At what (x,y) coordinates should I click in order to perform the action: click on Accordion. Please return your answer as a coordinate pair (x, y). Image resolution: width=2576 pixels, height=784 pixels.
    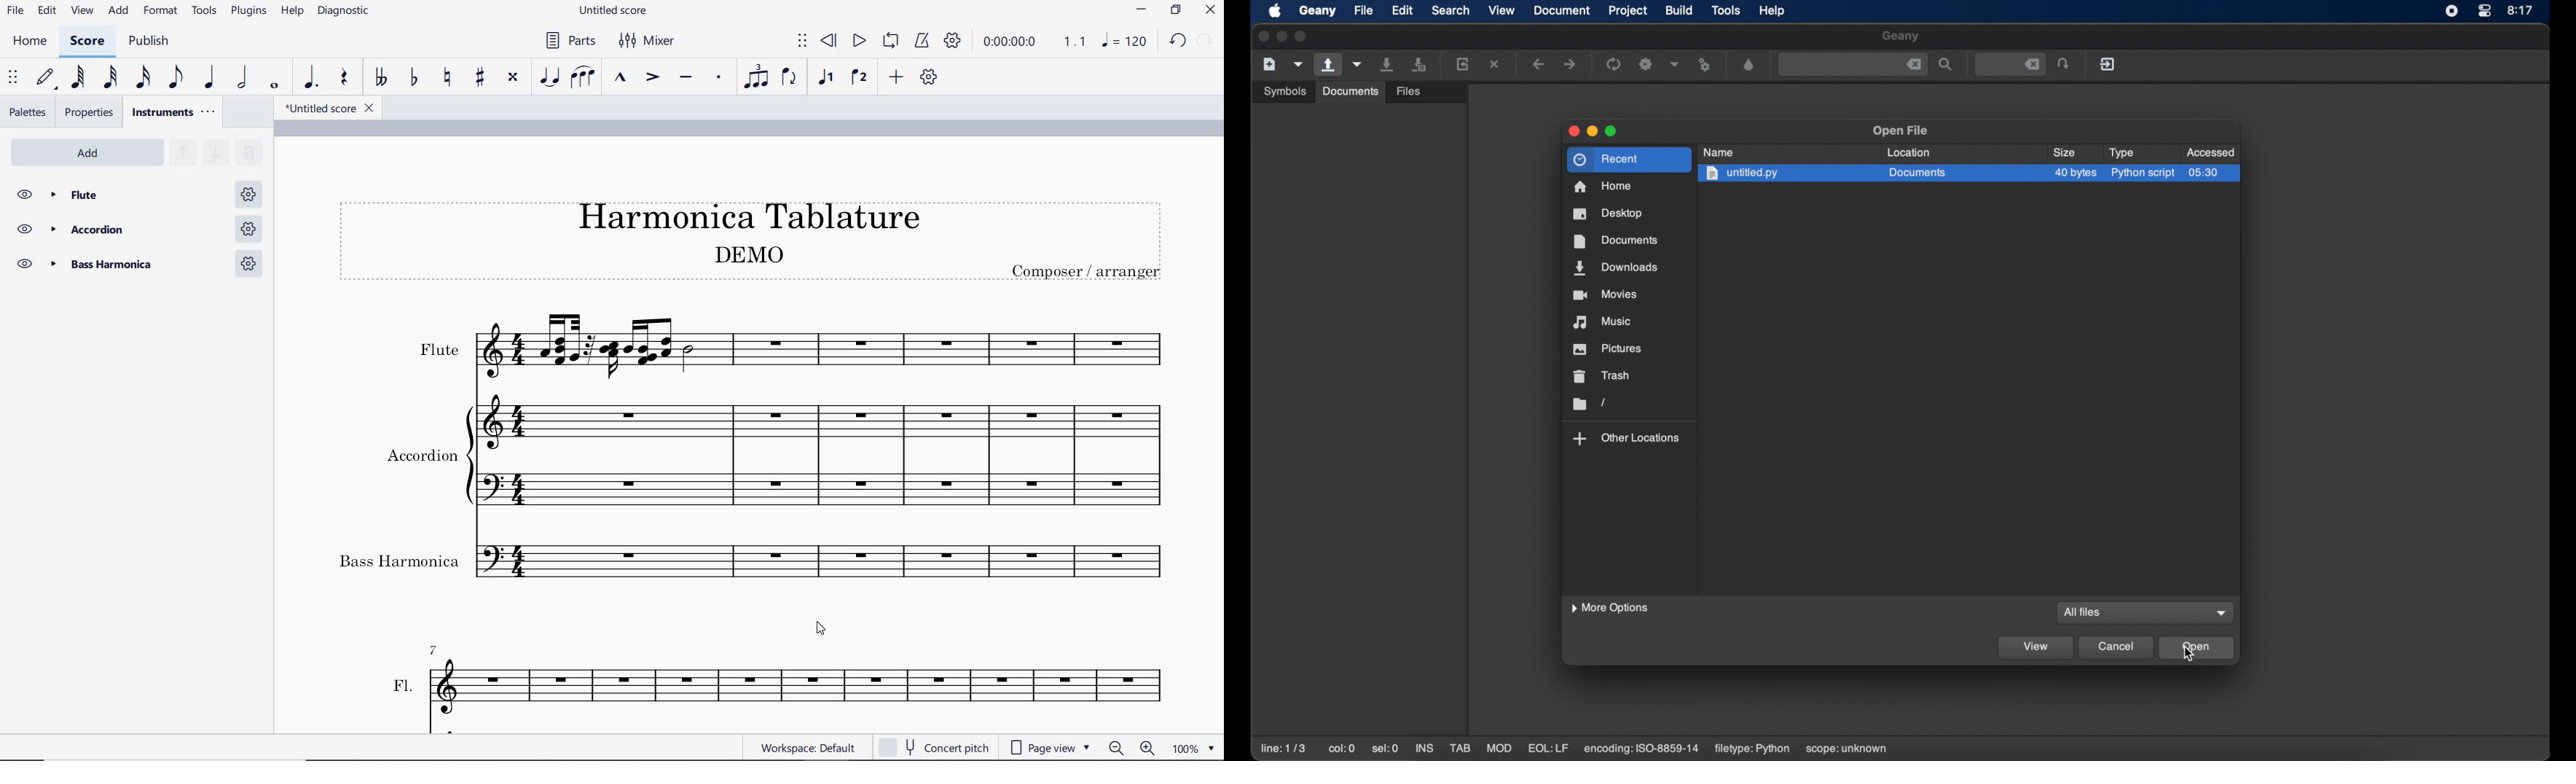
    Looking at the image, I should click on (69, 232).